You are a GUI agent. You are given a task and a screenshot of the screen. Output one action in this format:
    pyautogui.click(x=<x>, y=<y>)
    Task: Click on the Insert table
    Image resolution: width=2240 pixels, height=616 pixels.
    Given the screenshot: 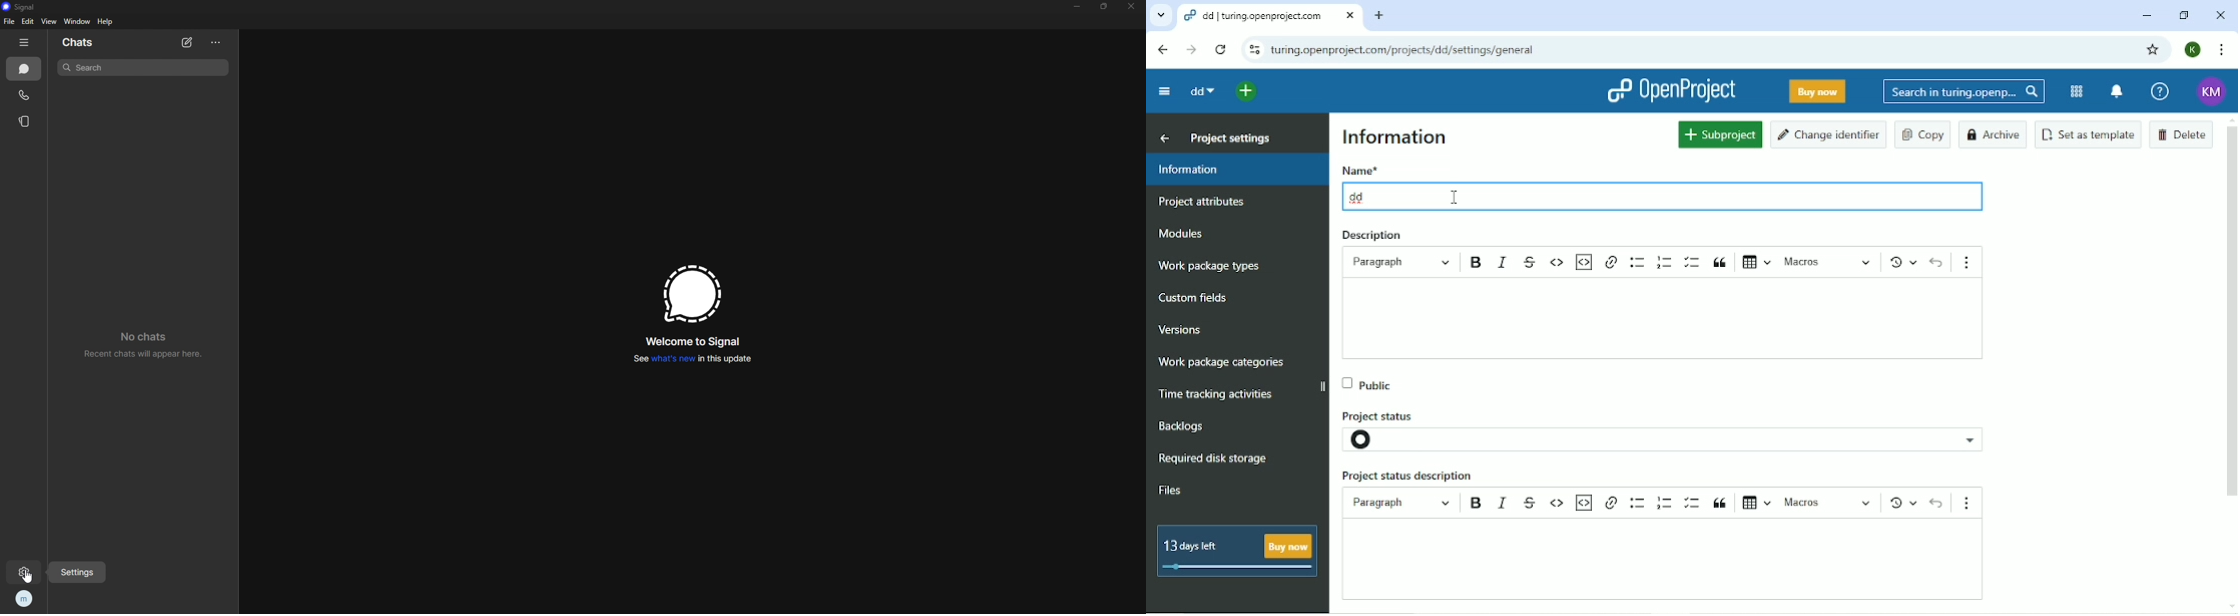 What is the action you would take?
    pyautogui.click(x=1753, y=264)
    